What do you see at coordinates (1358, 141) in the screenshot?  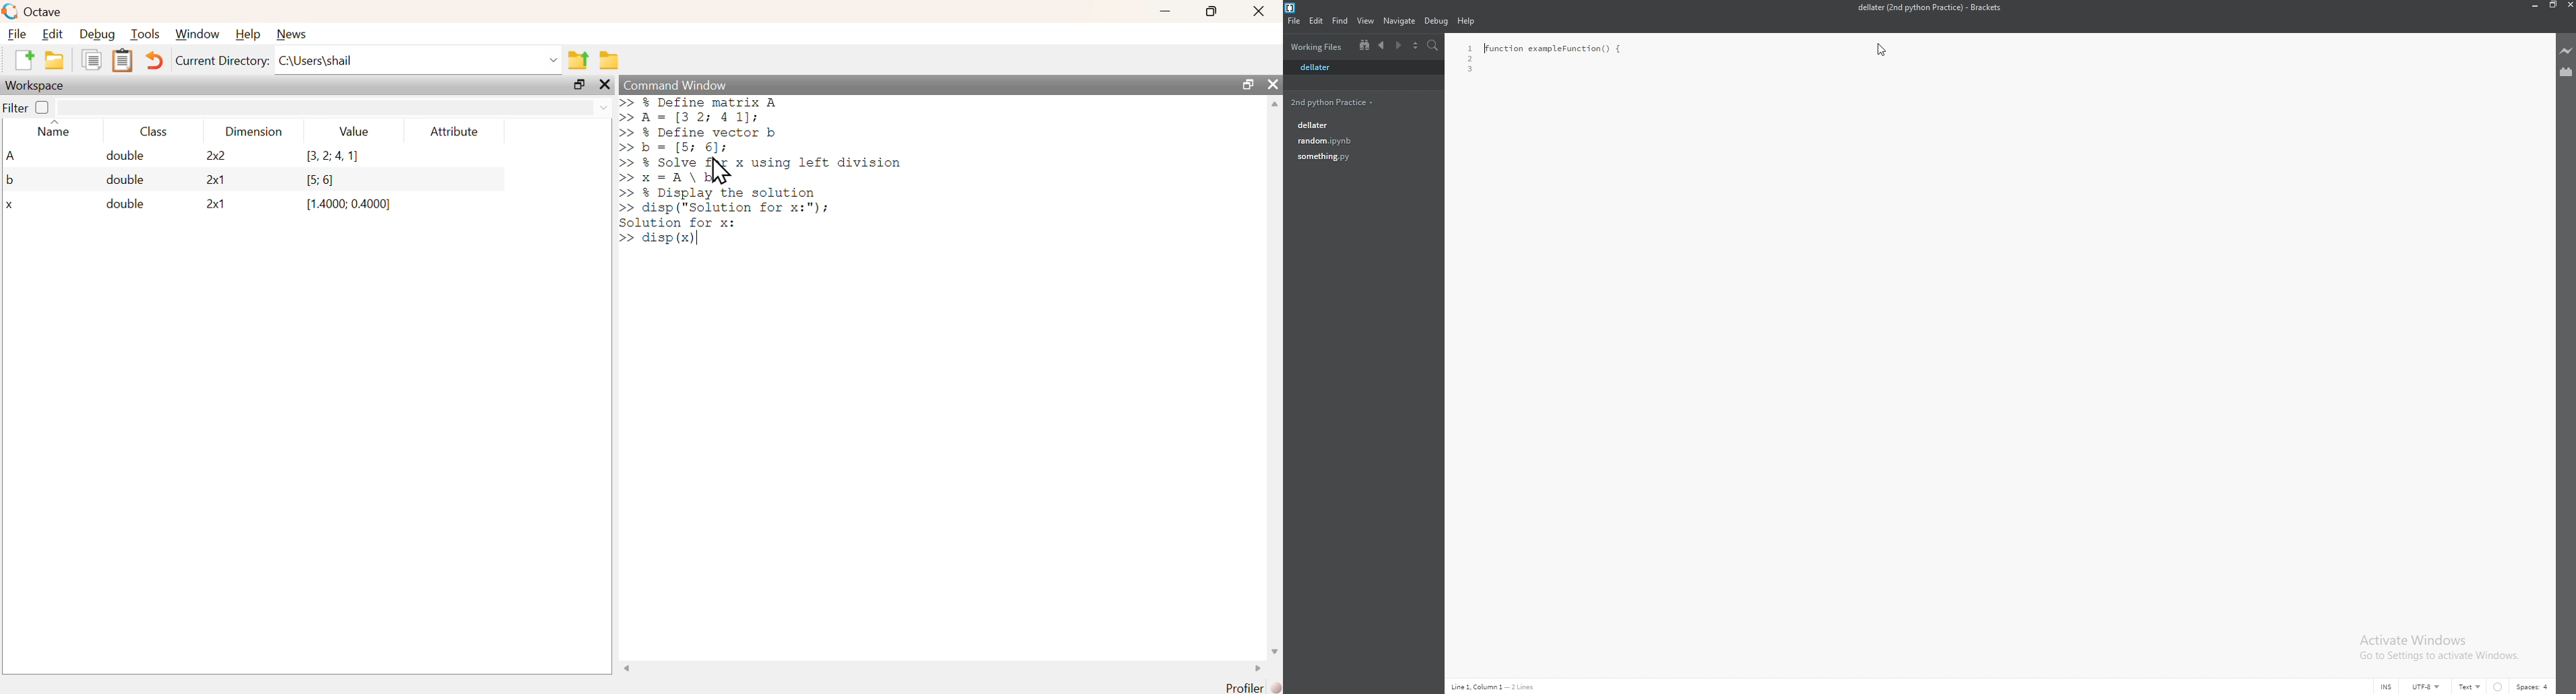 I see `random.ipynb` at bounding box center [1358, 141].